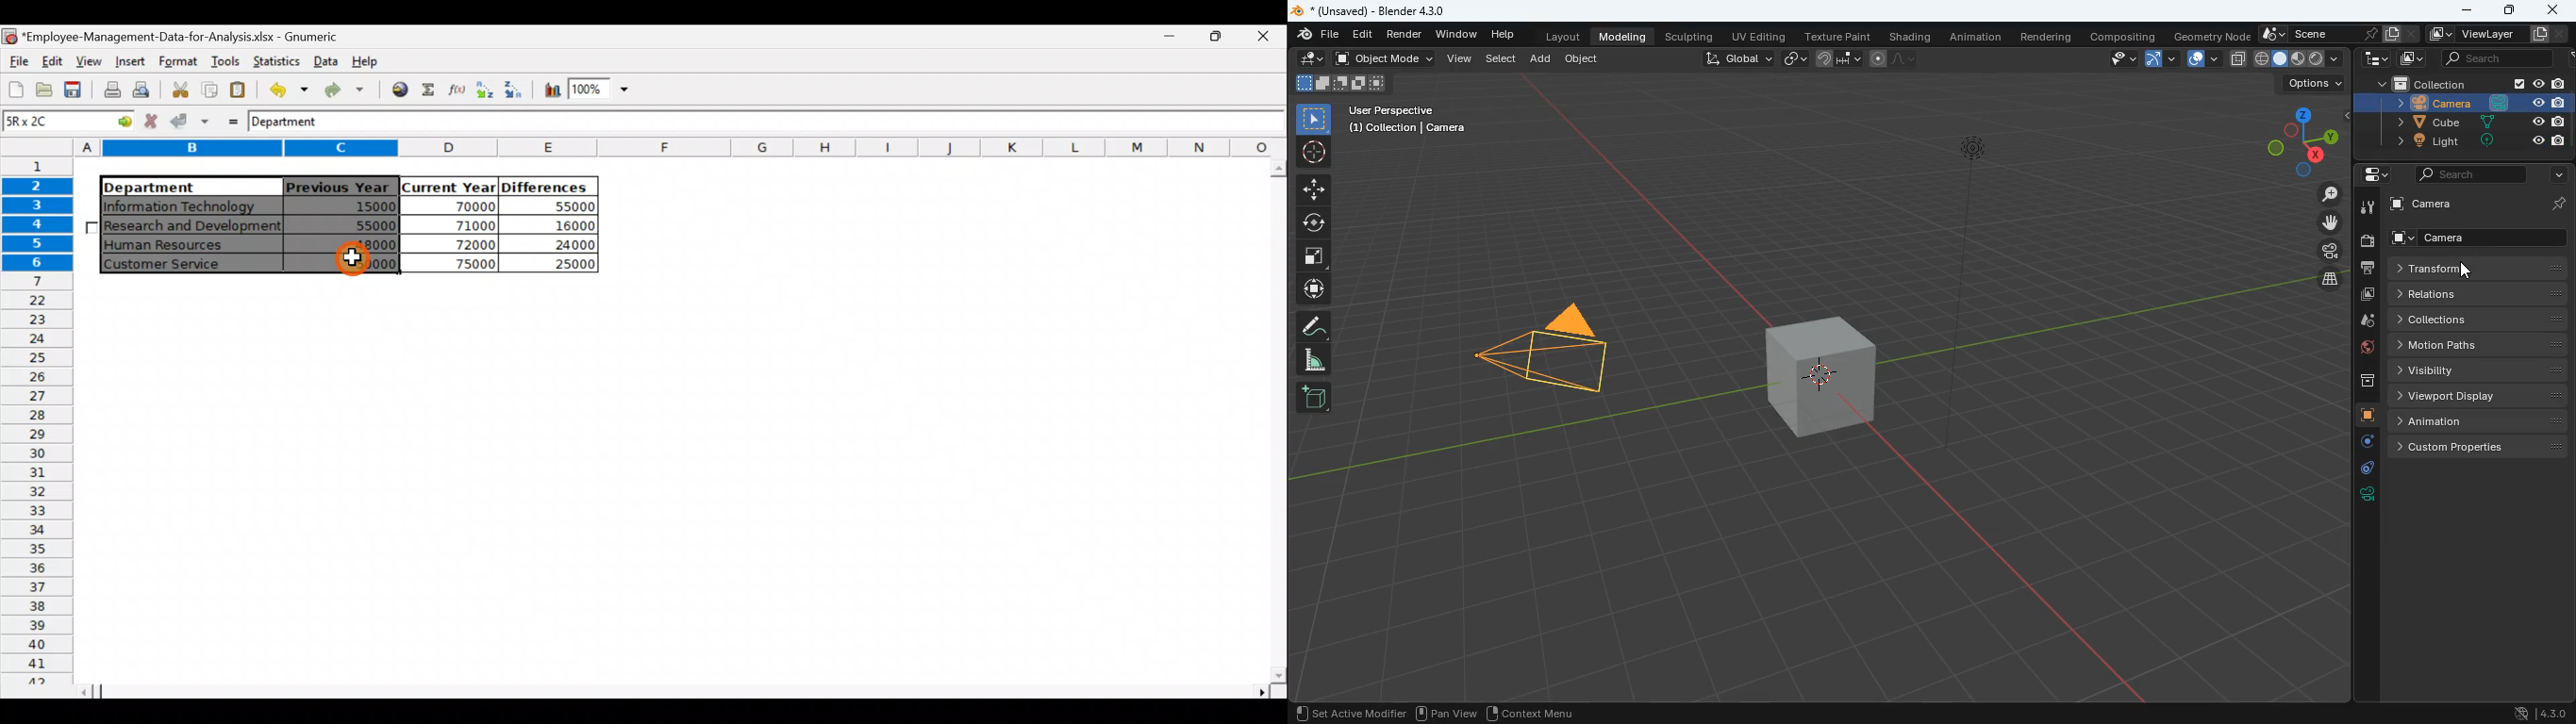 The image size is (2576, 728). What do you see at coordinates (353, 245) in the screenshot?
I see `48000` at bounding box center [353, 245].